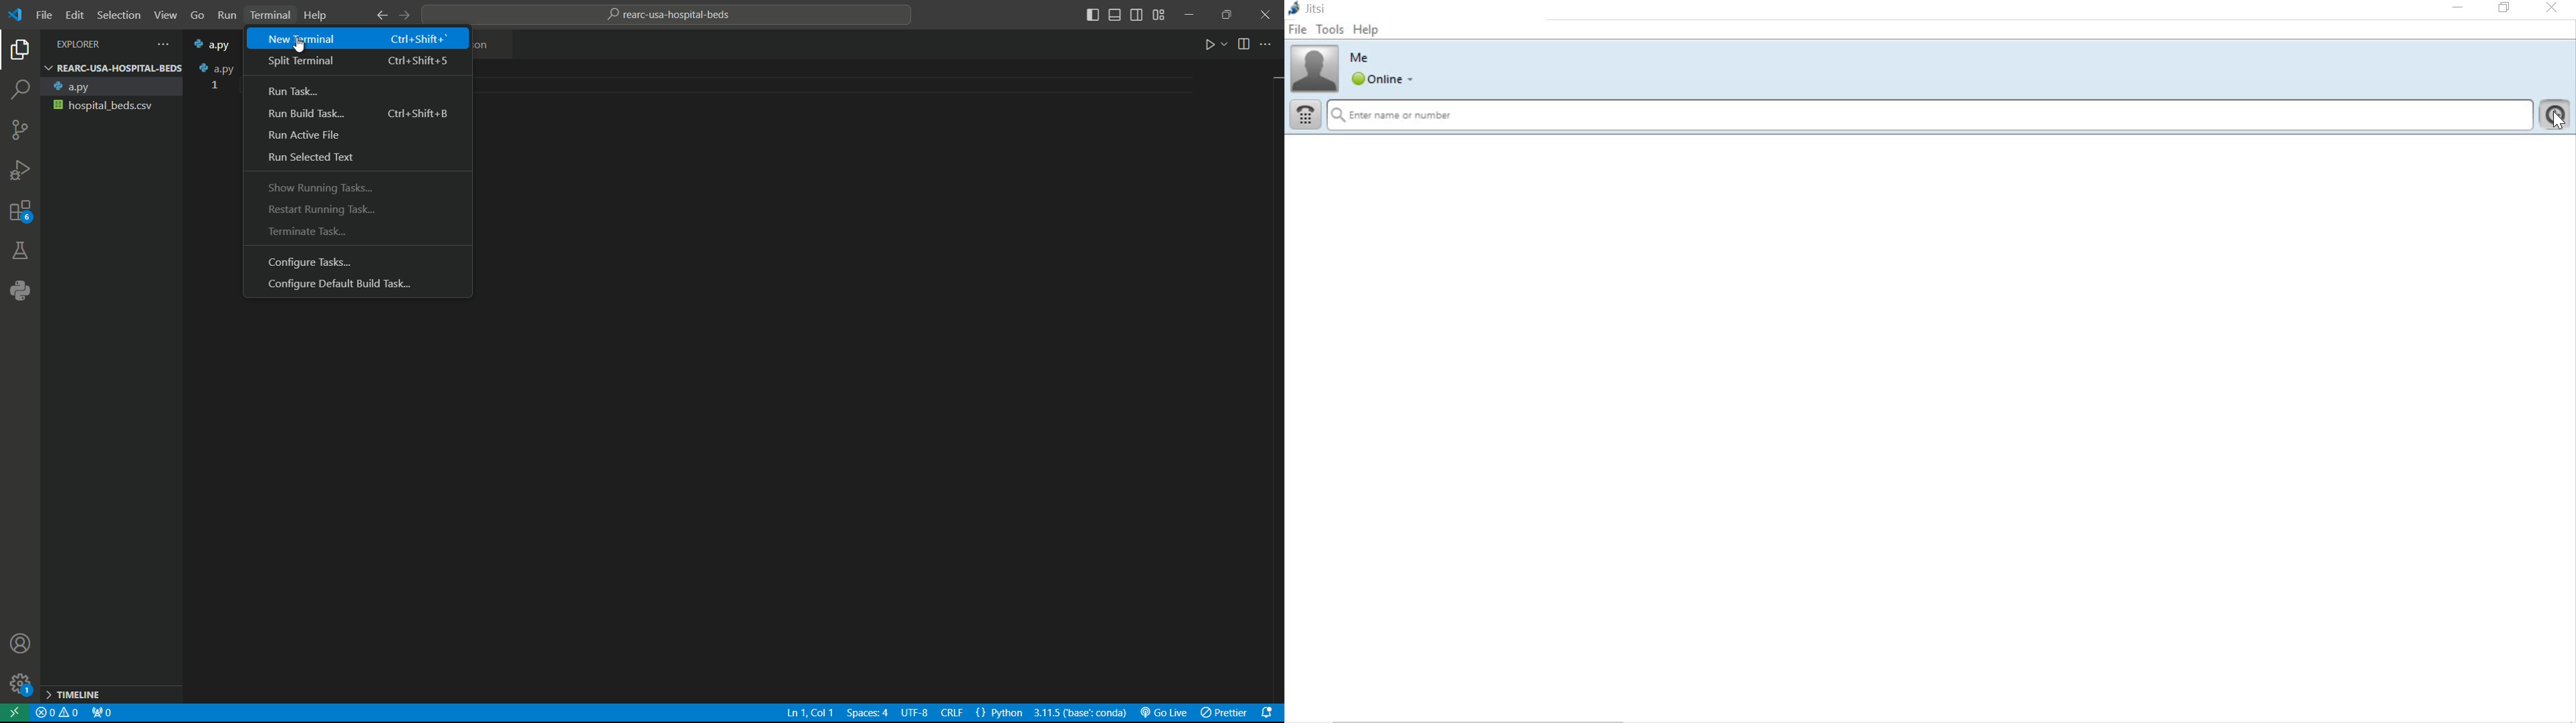  Describe the element at coordinates (357, 89) in the screenshot. I see `run task` at that location.